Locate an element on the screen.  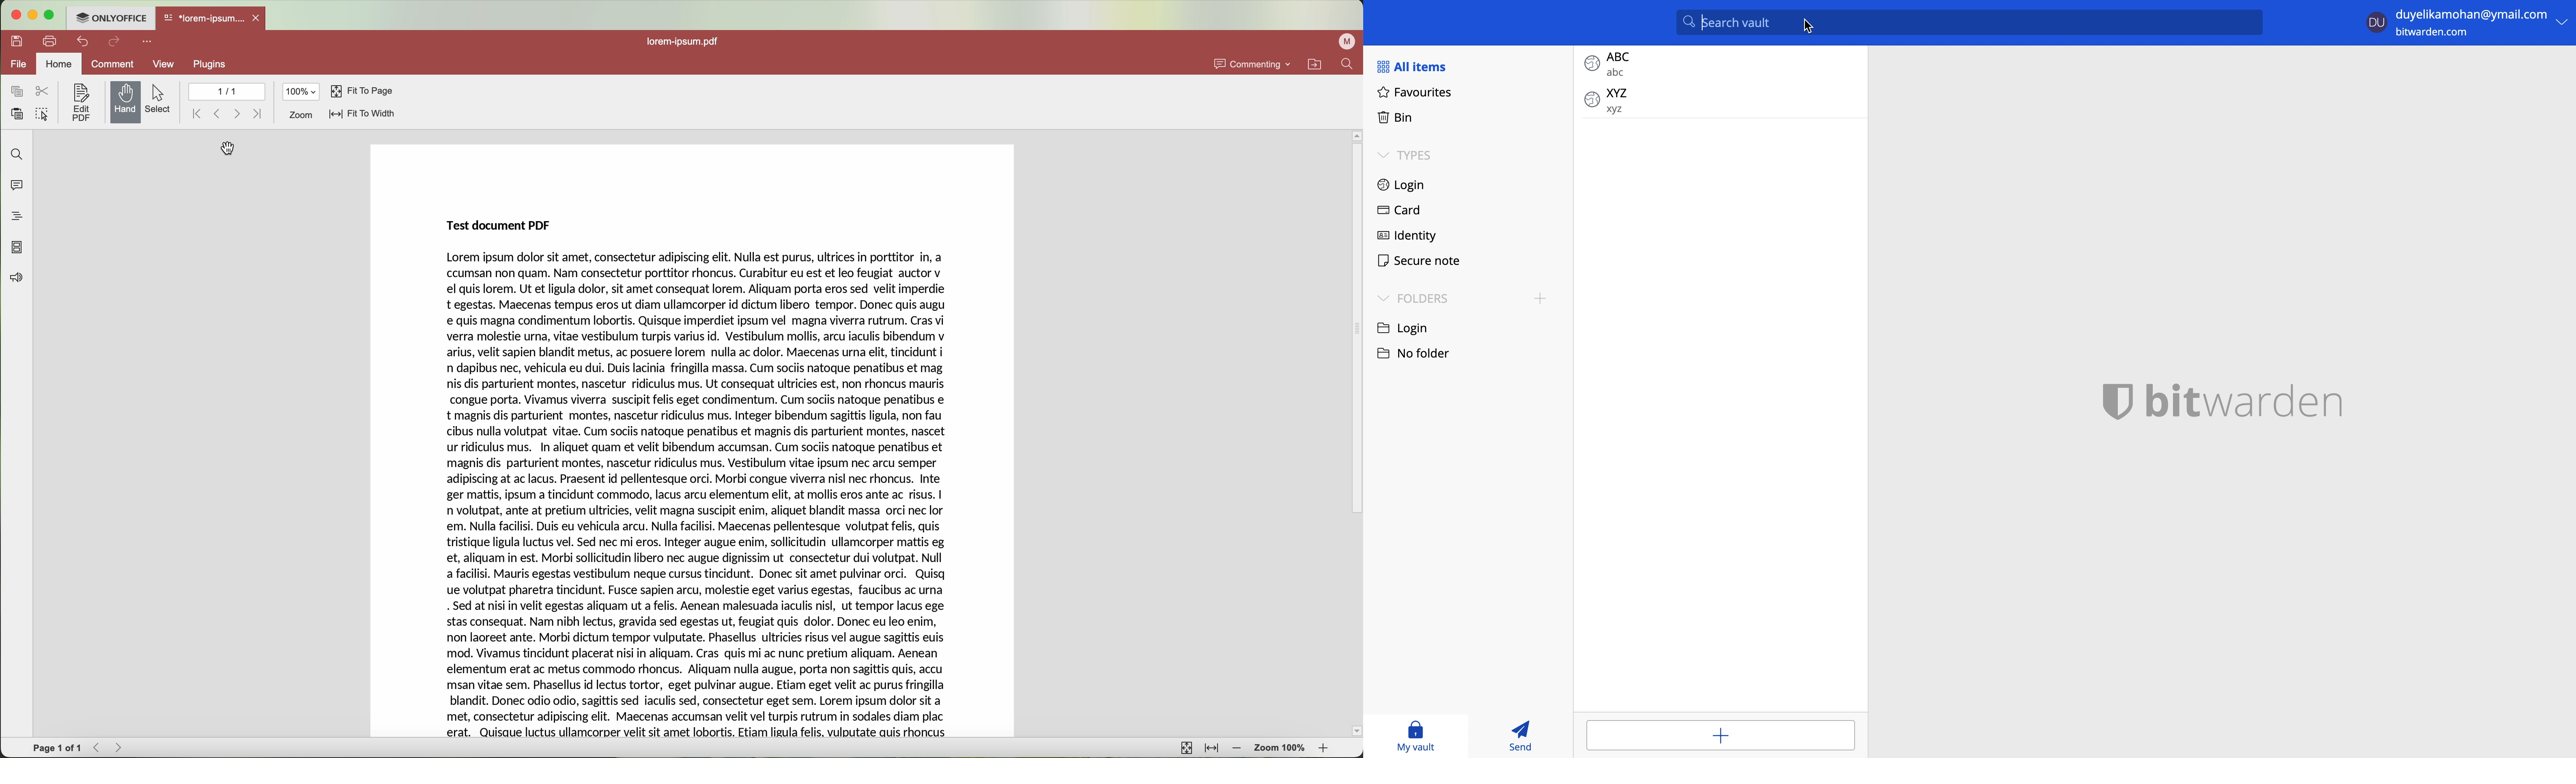
secure note is located at coordinates (1423, 263).